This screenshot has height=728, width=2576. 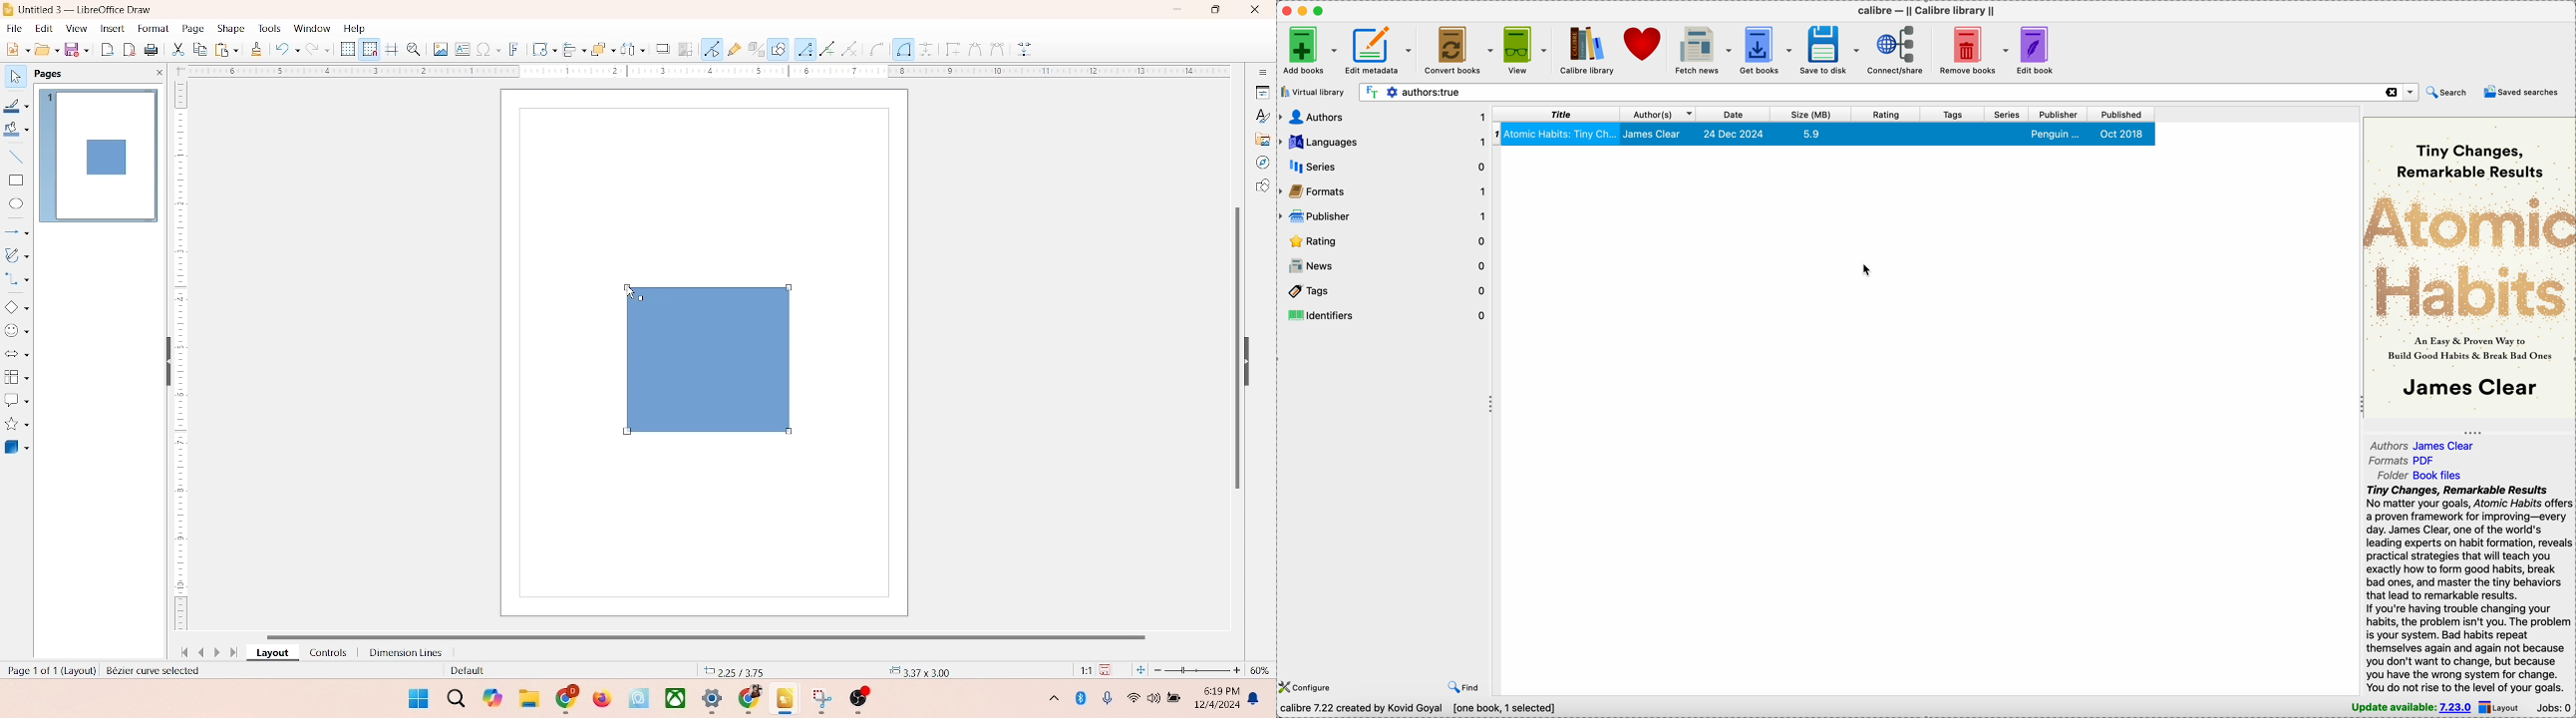 I want to click on previous page, so click(x=201, y=652).